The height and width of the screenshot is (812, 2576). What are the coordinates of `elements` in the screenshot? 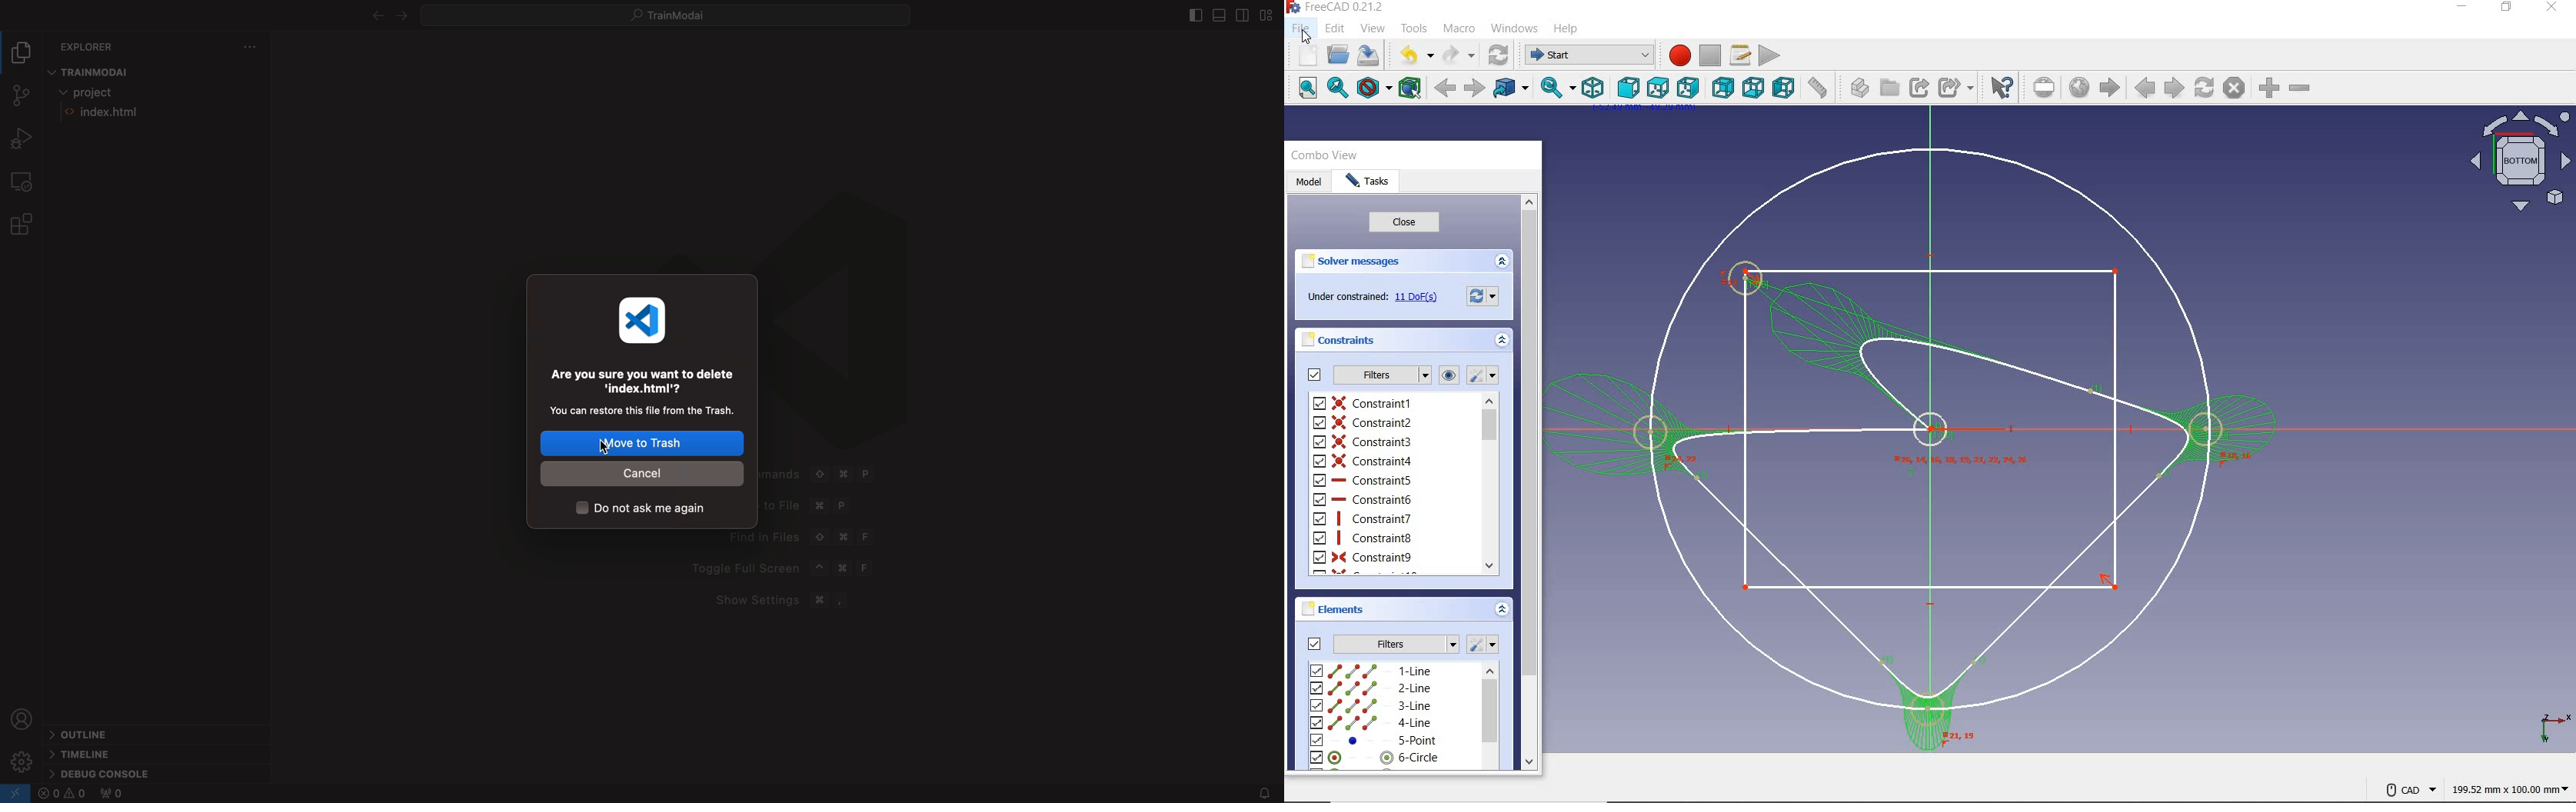 It's located at (1355, 609).